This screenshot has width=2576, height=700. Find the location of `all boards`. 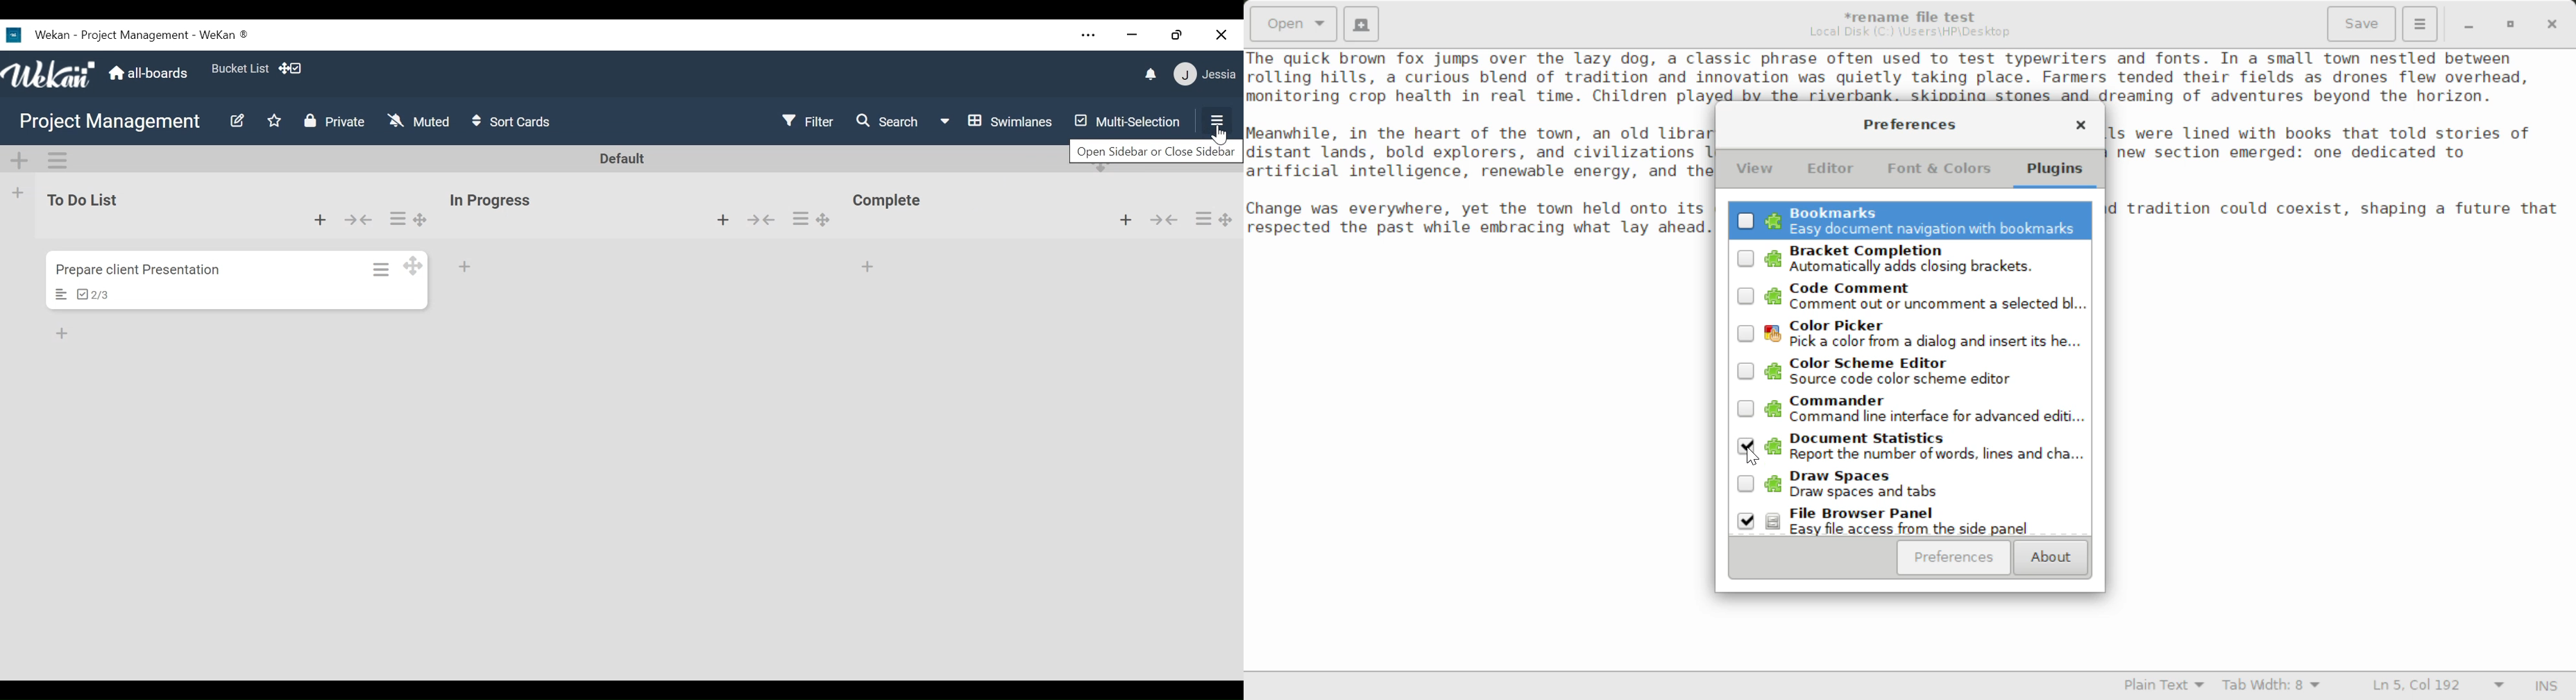

all boards is located at coordinates (148, 73).